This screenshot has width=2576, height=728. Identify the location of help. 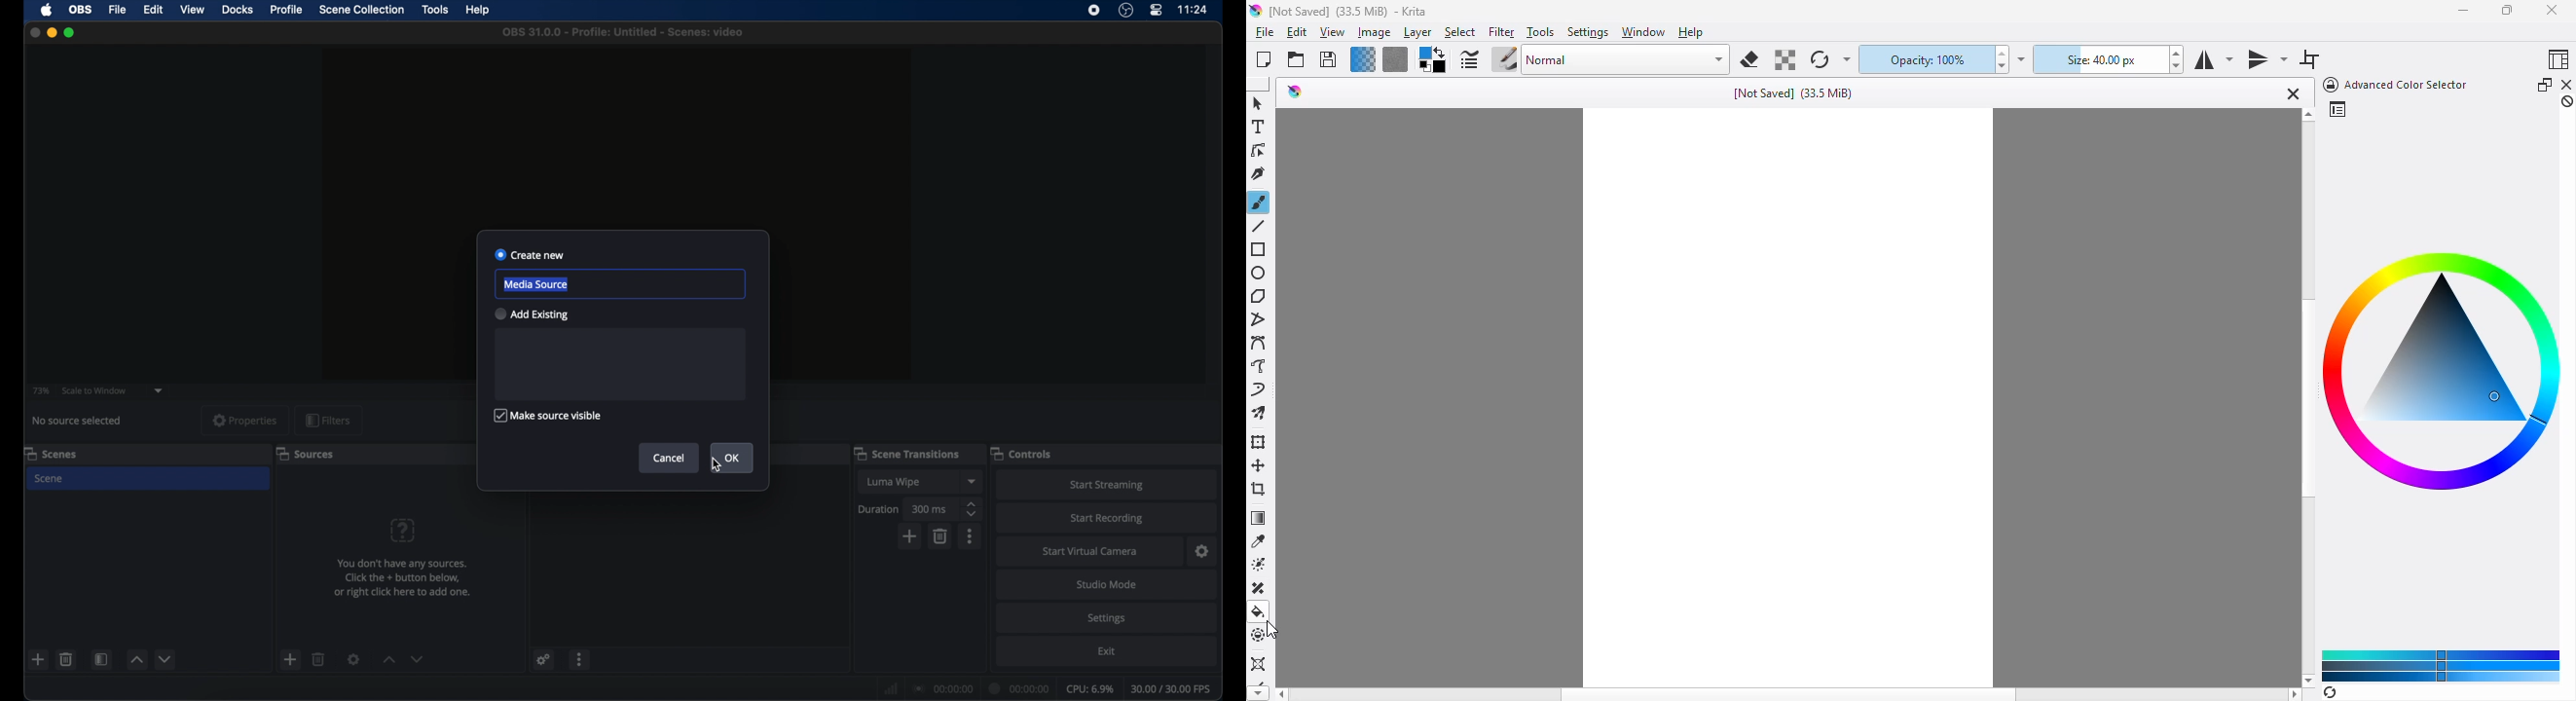
(1691, 32).